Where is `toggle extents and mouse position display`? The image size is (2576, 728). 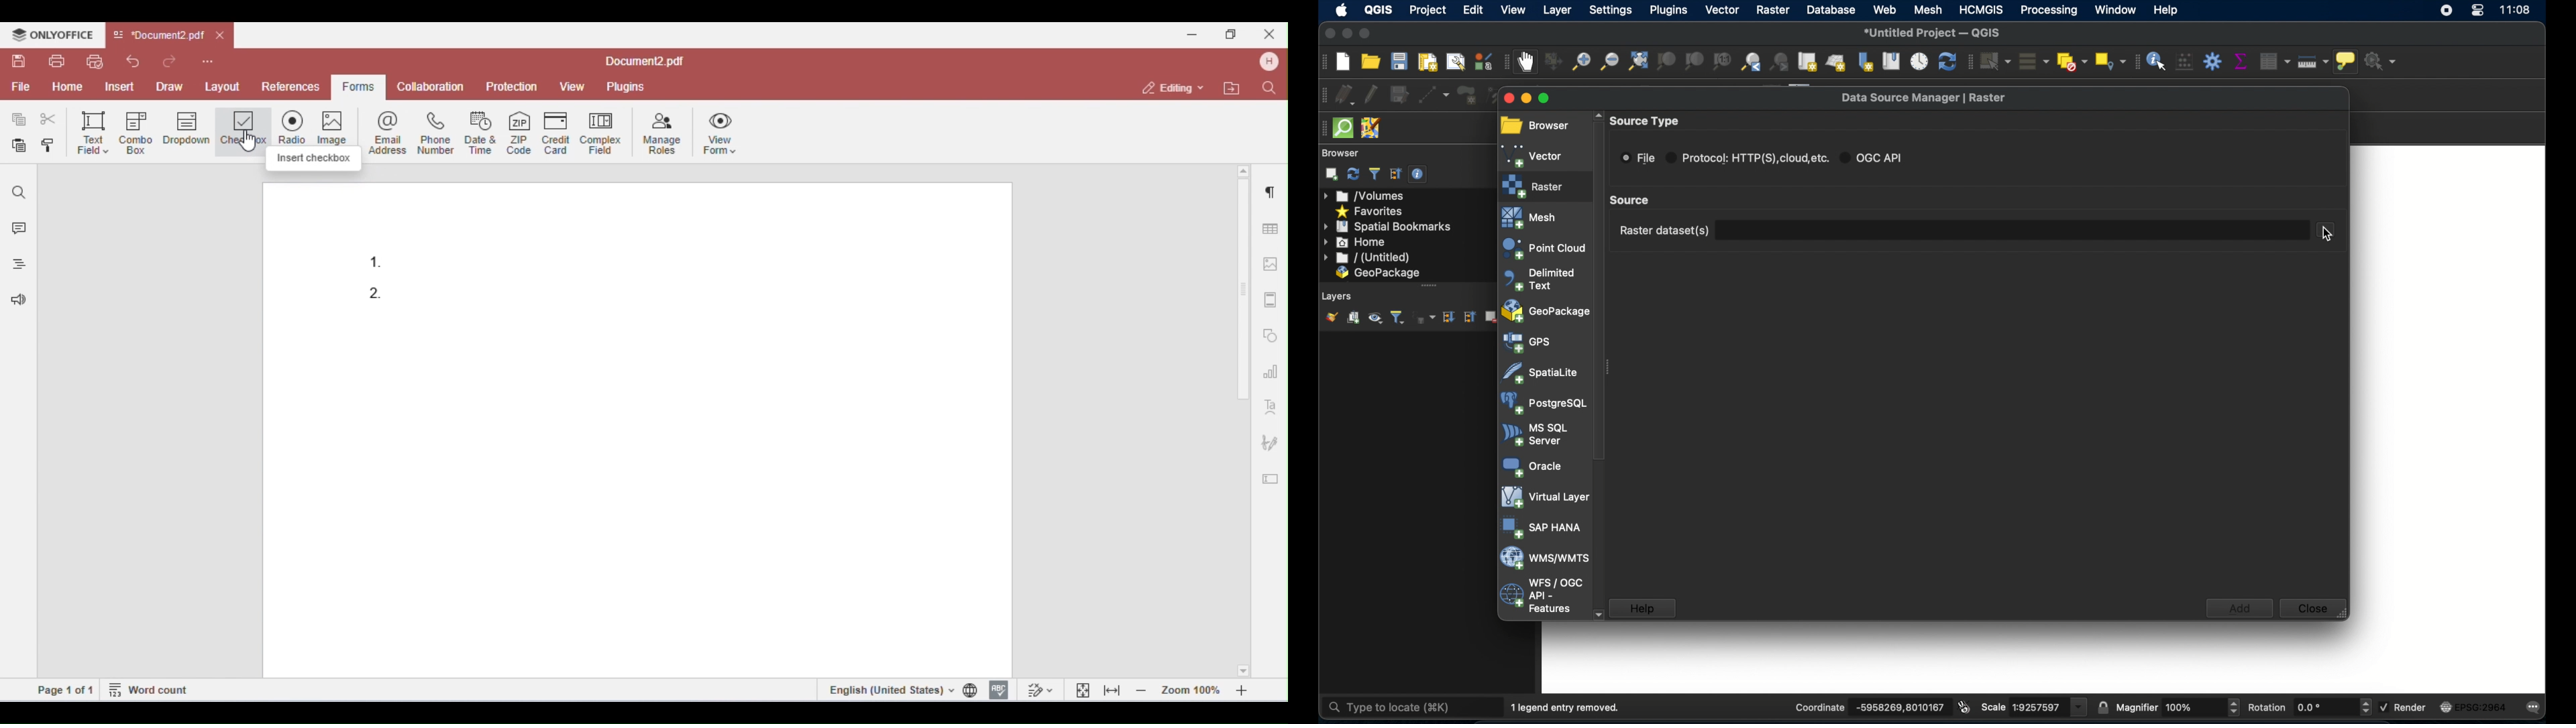
toggle extents and mouse position display is located at coordinates (1966, 706).